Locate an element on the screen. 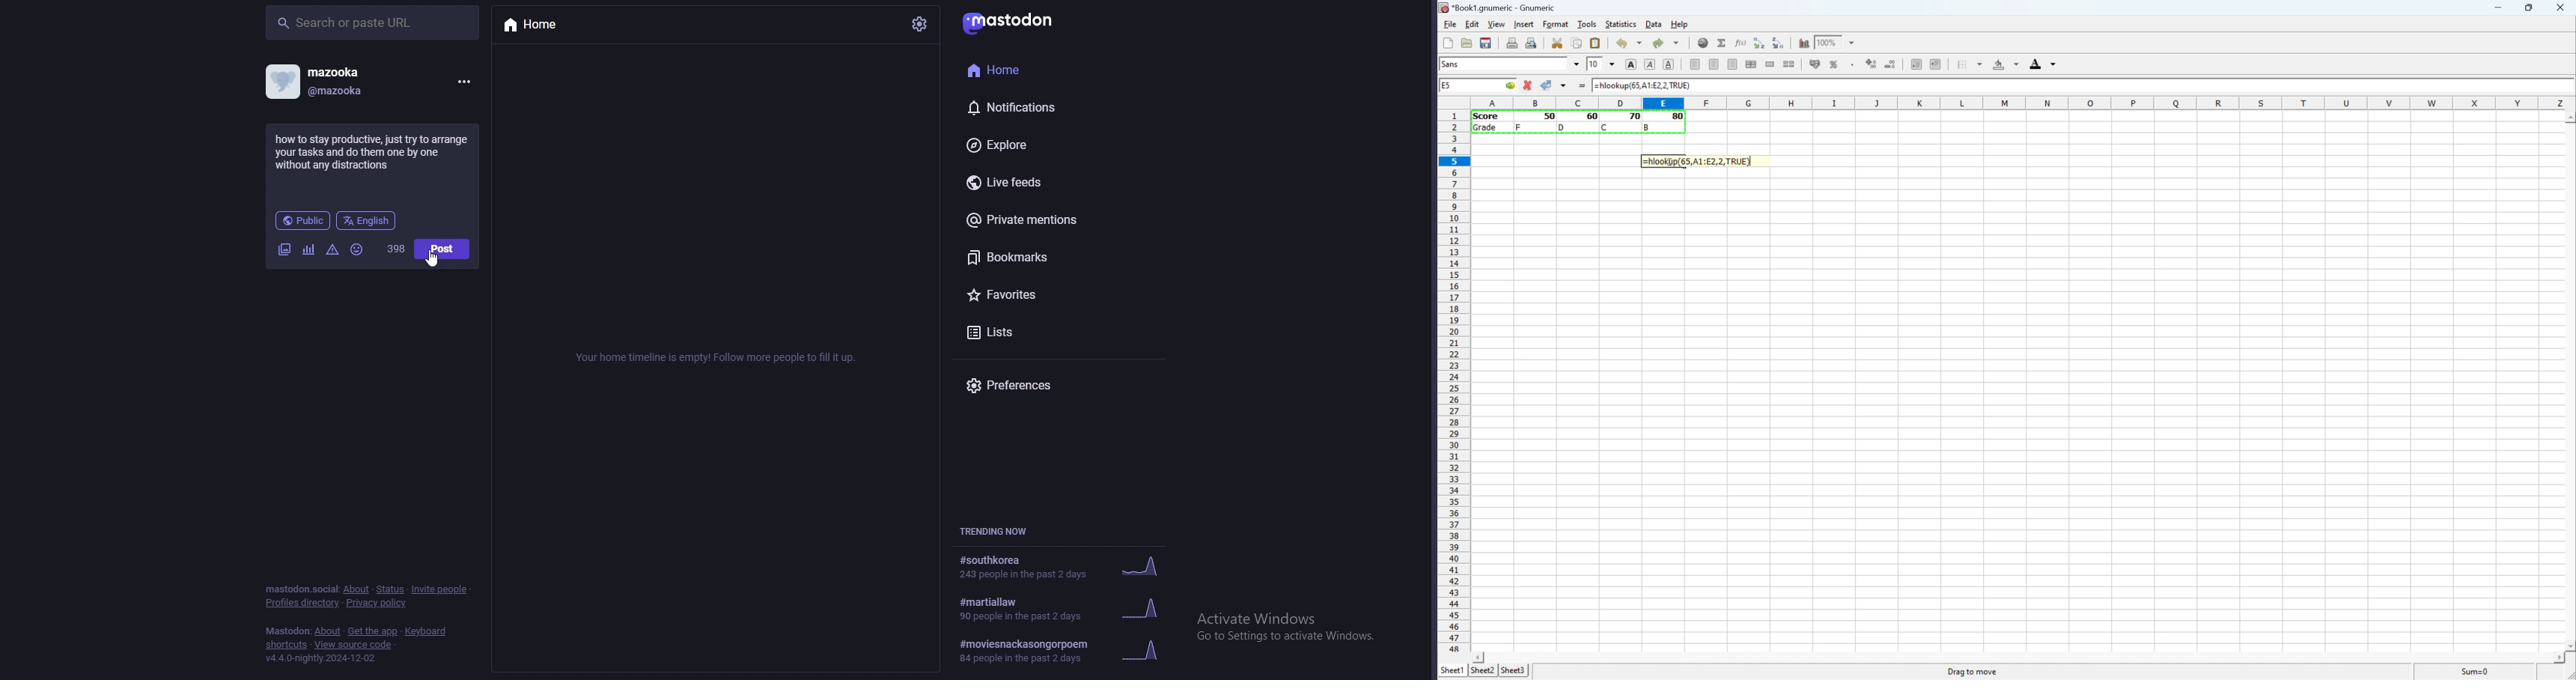  C is located at coordinates (1606, 127).